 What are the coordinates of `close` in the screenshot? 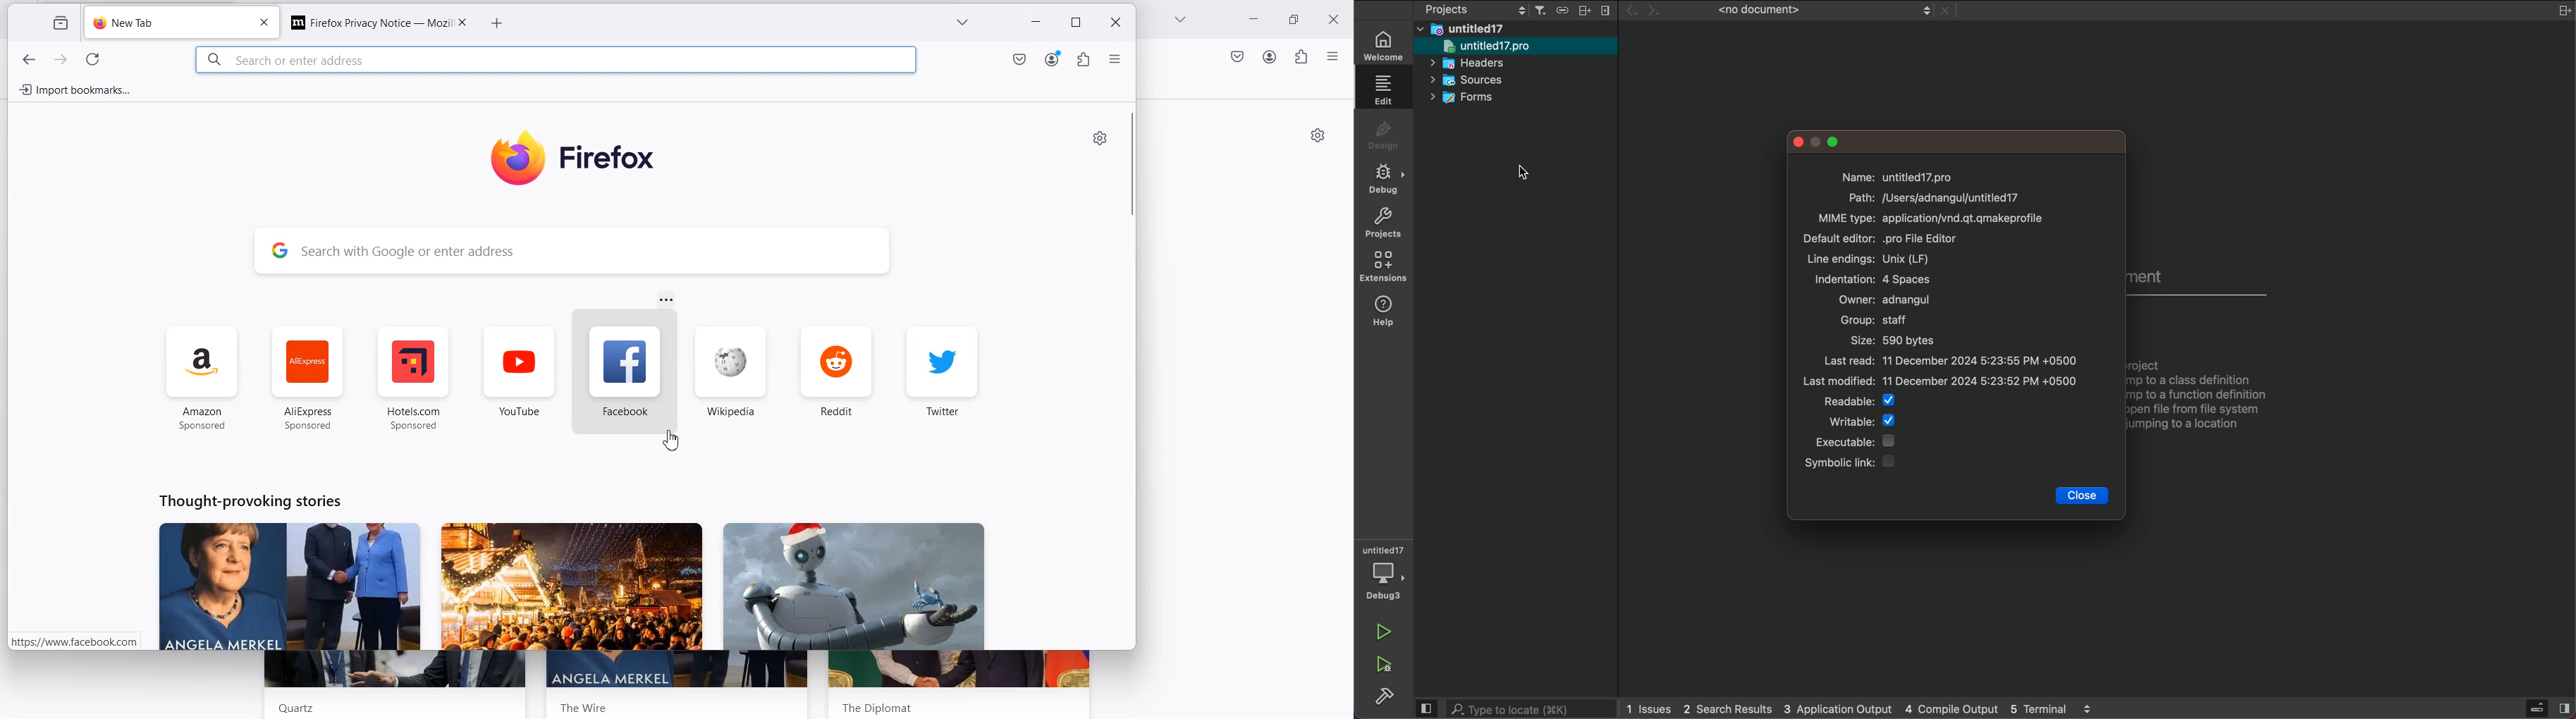 It's located at (1113, 23).